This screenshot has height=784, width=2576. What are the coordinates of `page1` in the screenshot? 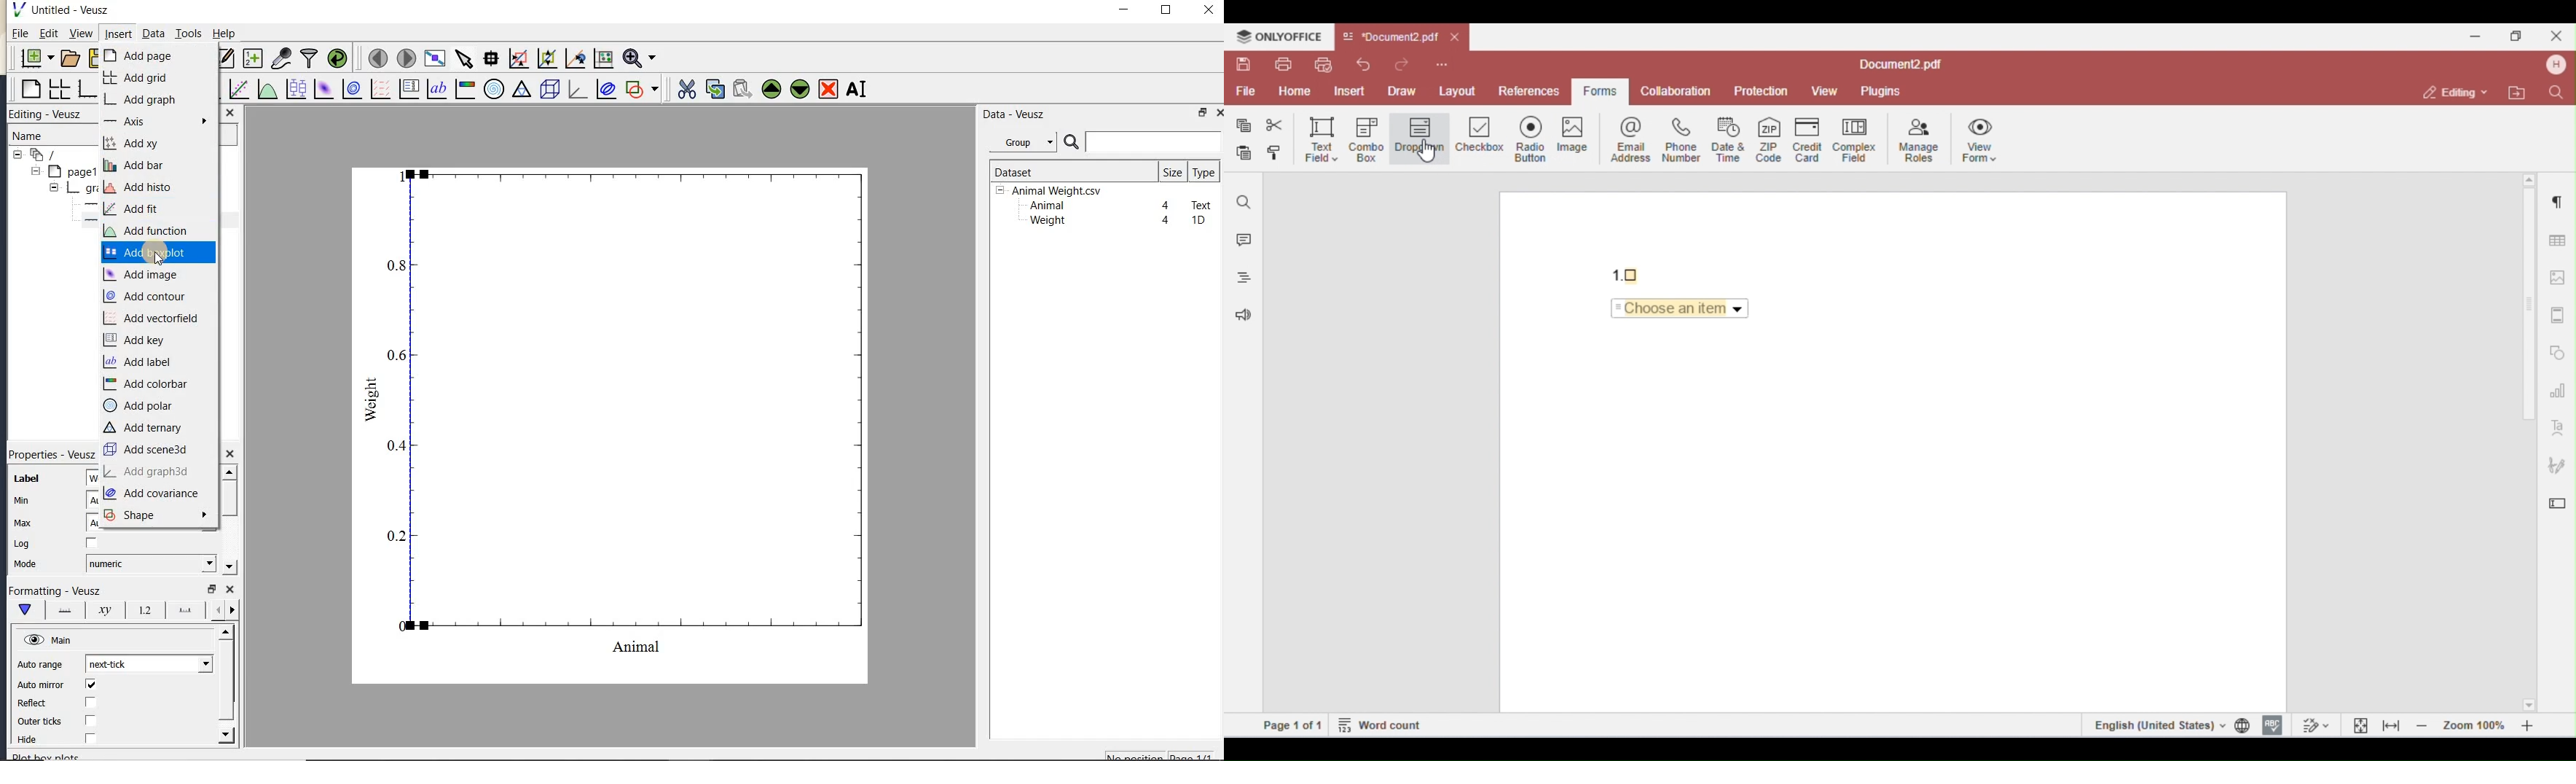 It's located at (60, 173).